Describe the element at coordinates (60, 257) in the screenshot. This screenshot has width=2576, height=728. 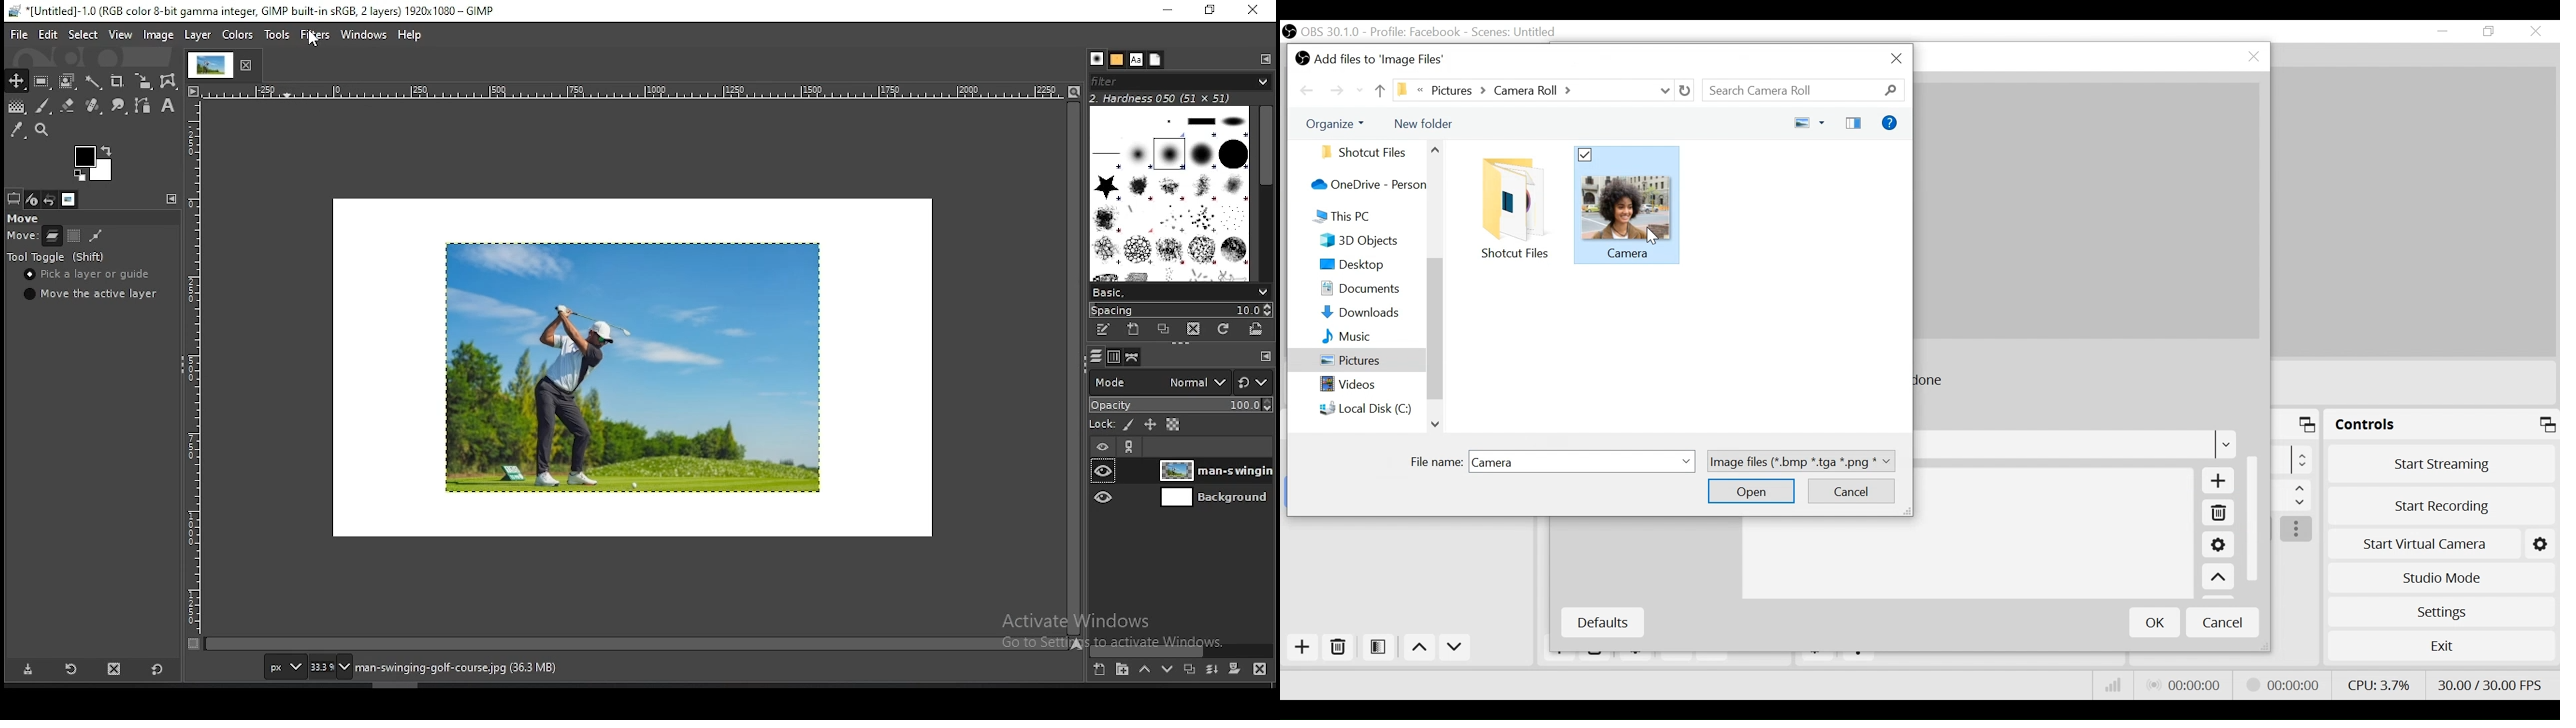
I see `tool toggle` at that location.